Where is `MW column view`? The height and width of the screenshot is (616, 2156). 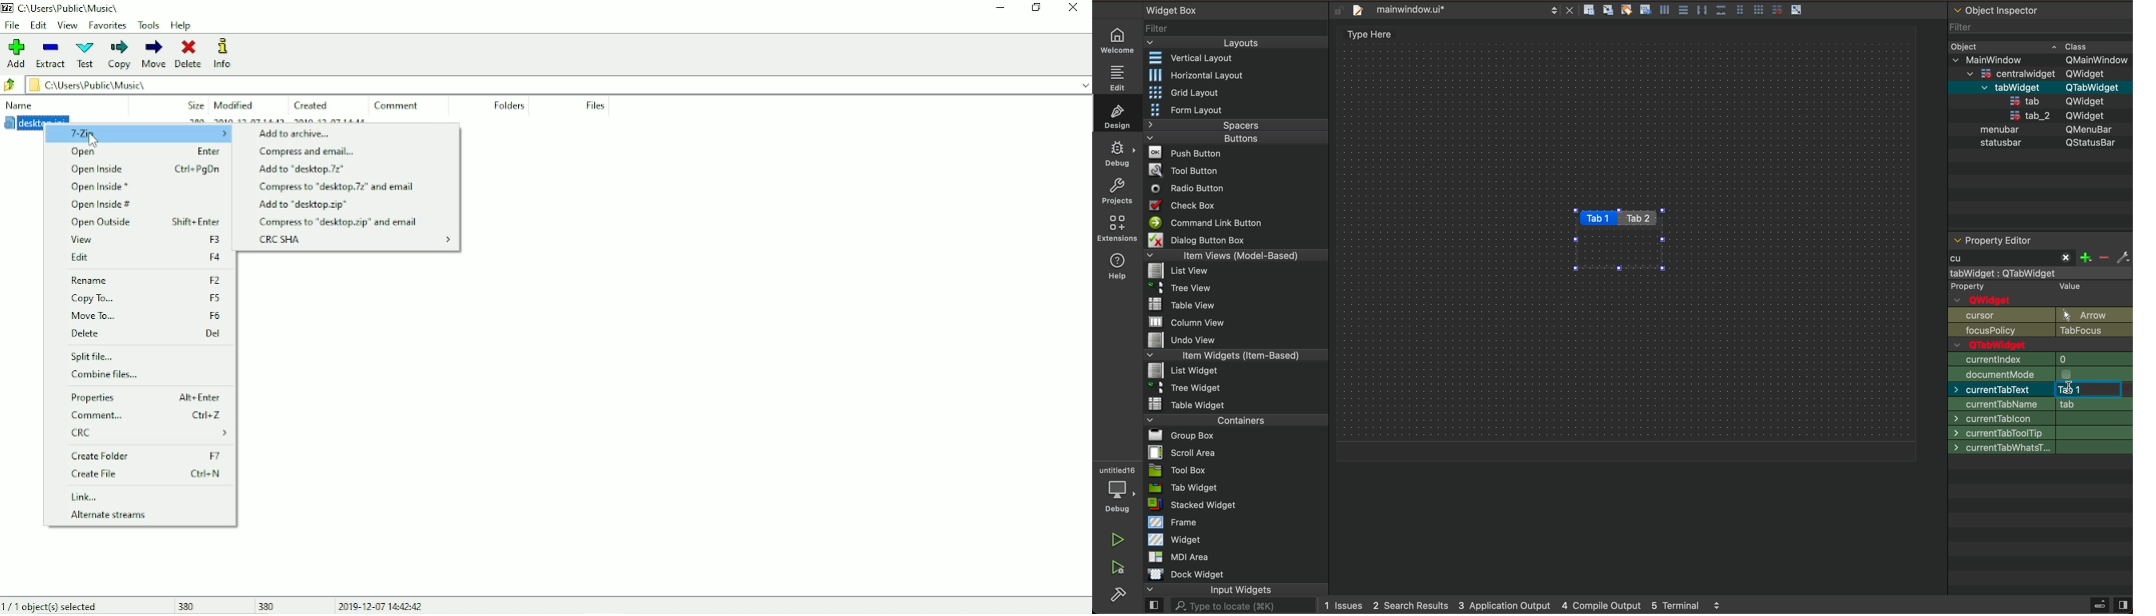
MW column view is located at coordinates (1178, 321).